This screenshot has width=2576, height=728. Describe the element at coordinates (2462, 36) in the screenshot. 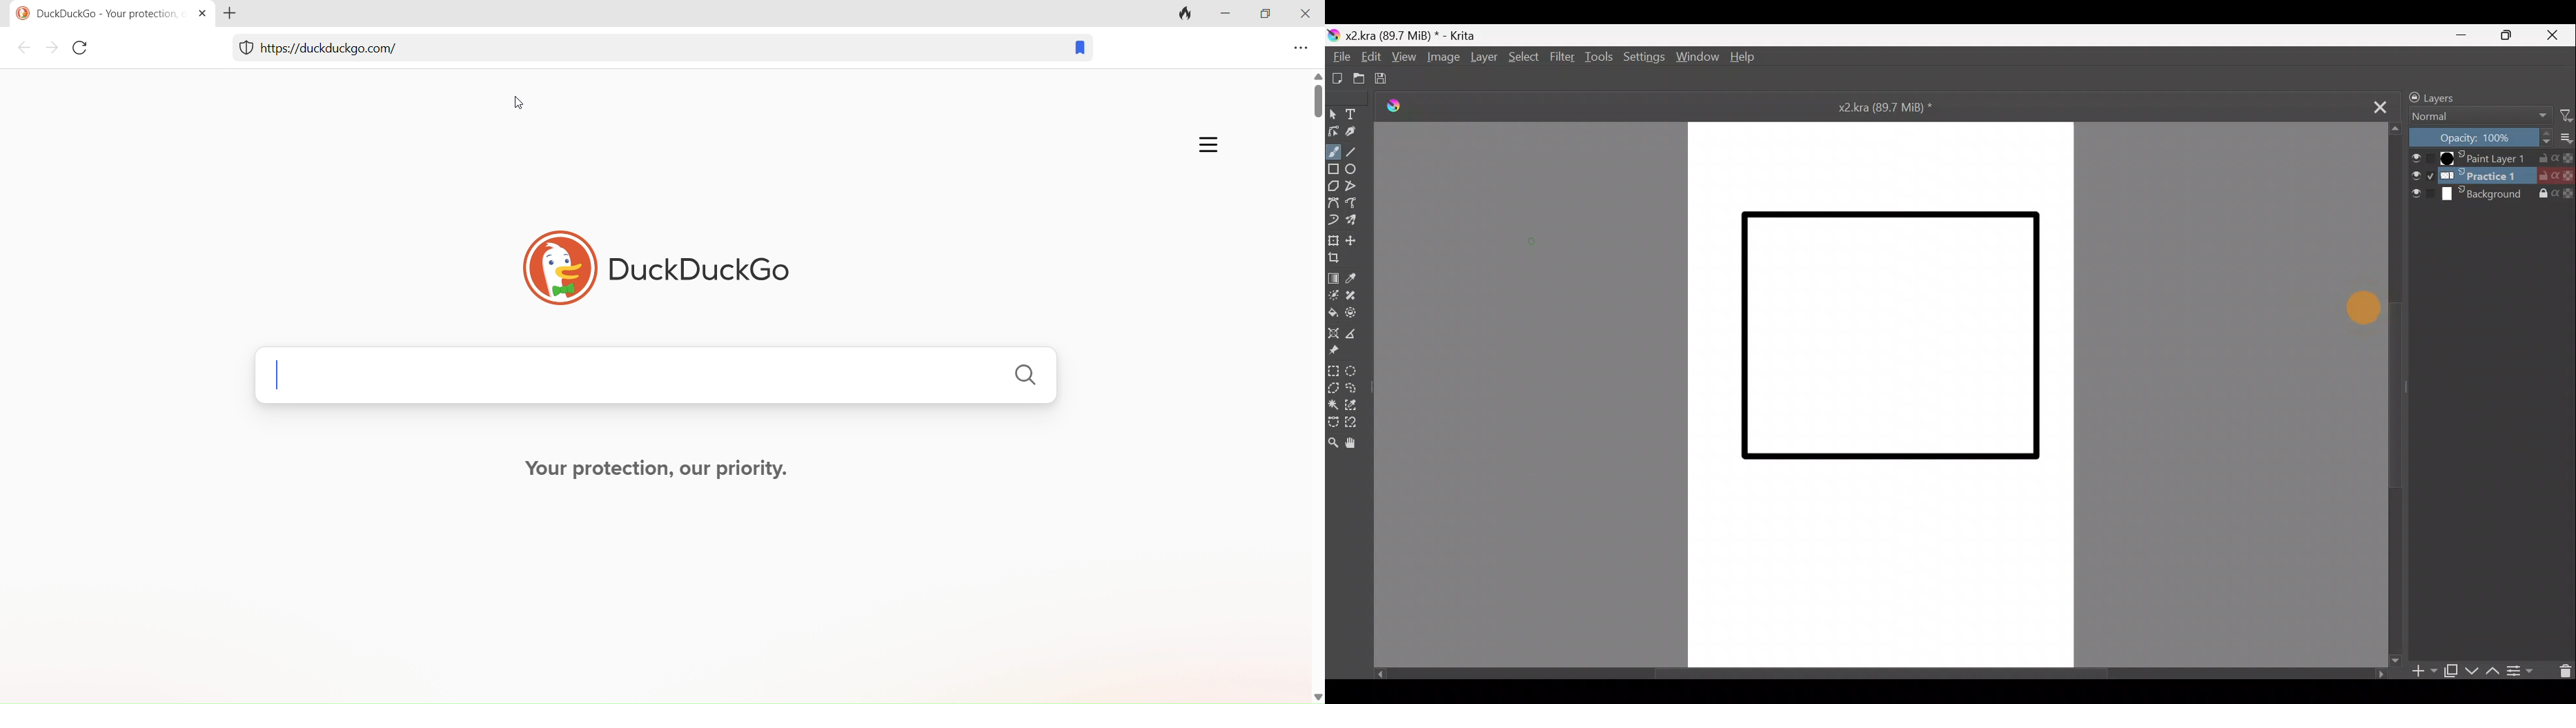

I see `Minimize` at that location.